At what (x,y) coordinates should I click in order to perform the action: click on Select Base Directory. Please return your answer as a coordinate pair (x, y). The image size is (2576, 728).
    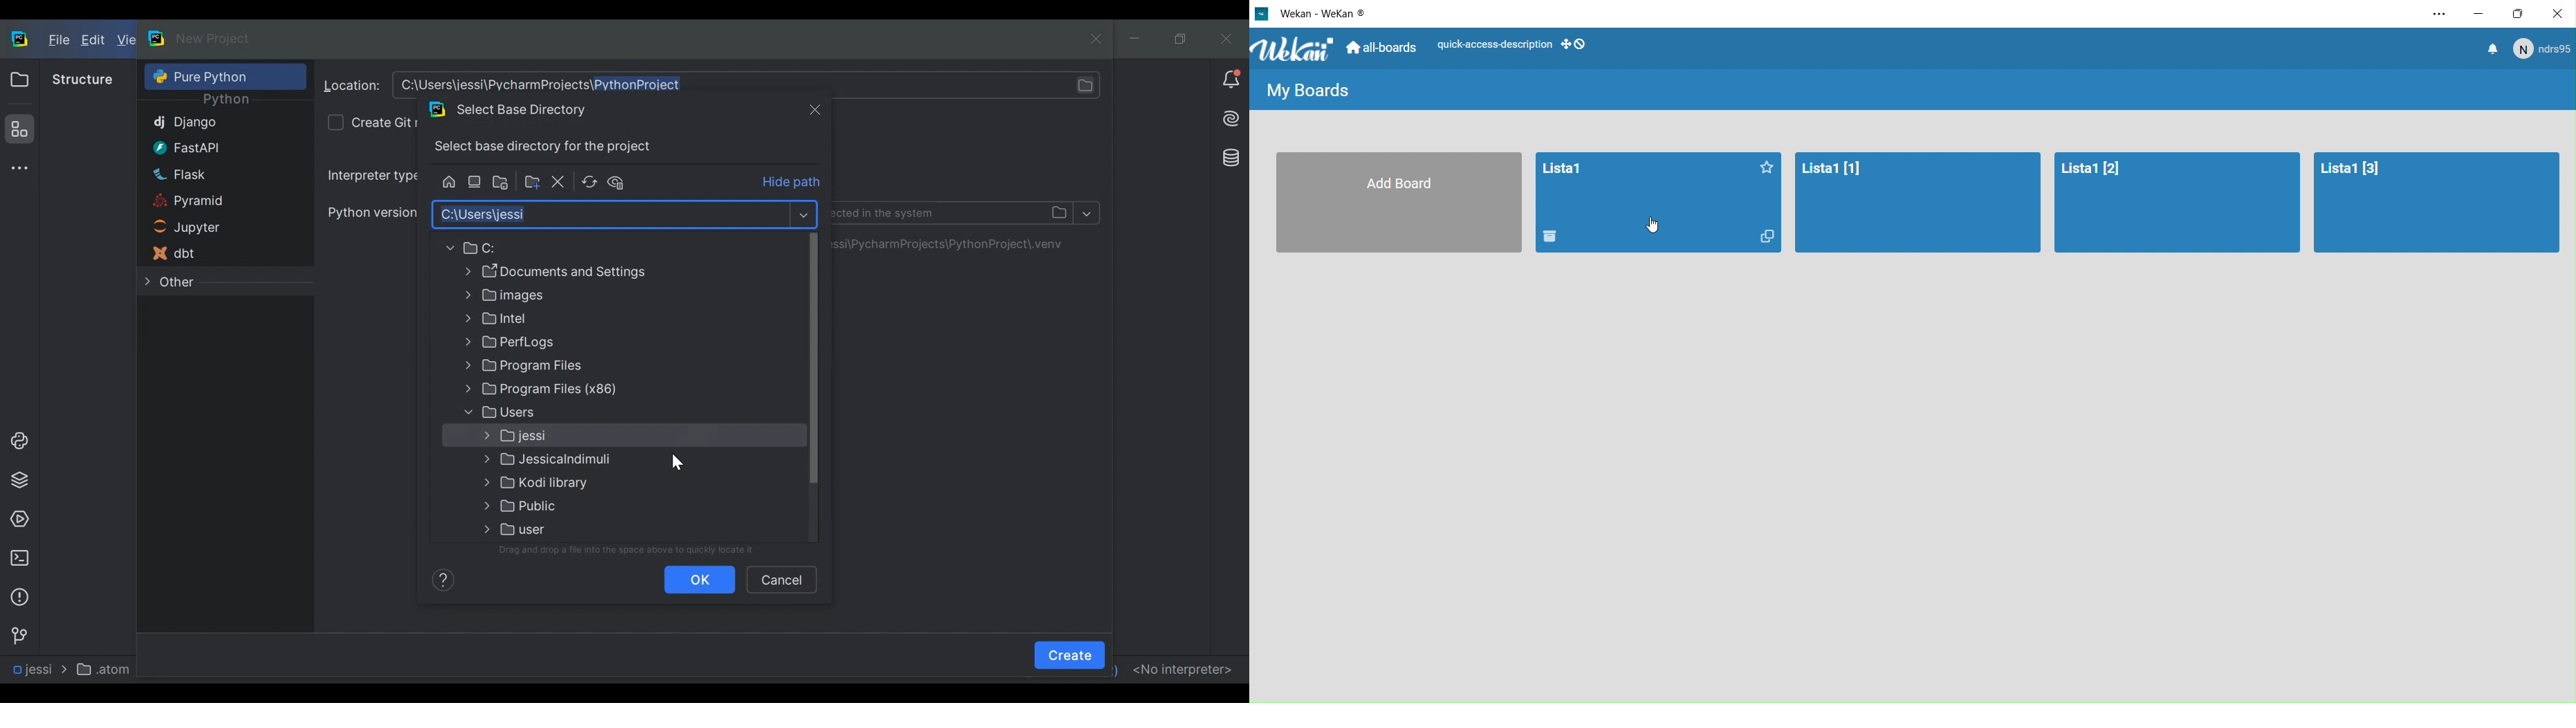
    Looking at the image, I should click on (518, 109).